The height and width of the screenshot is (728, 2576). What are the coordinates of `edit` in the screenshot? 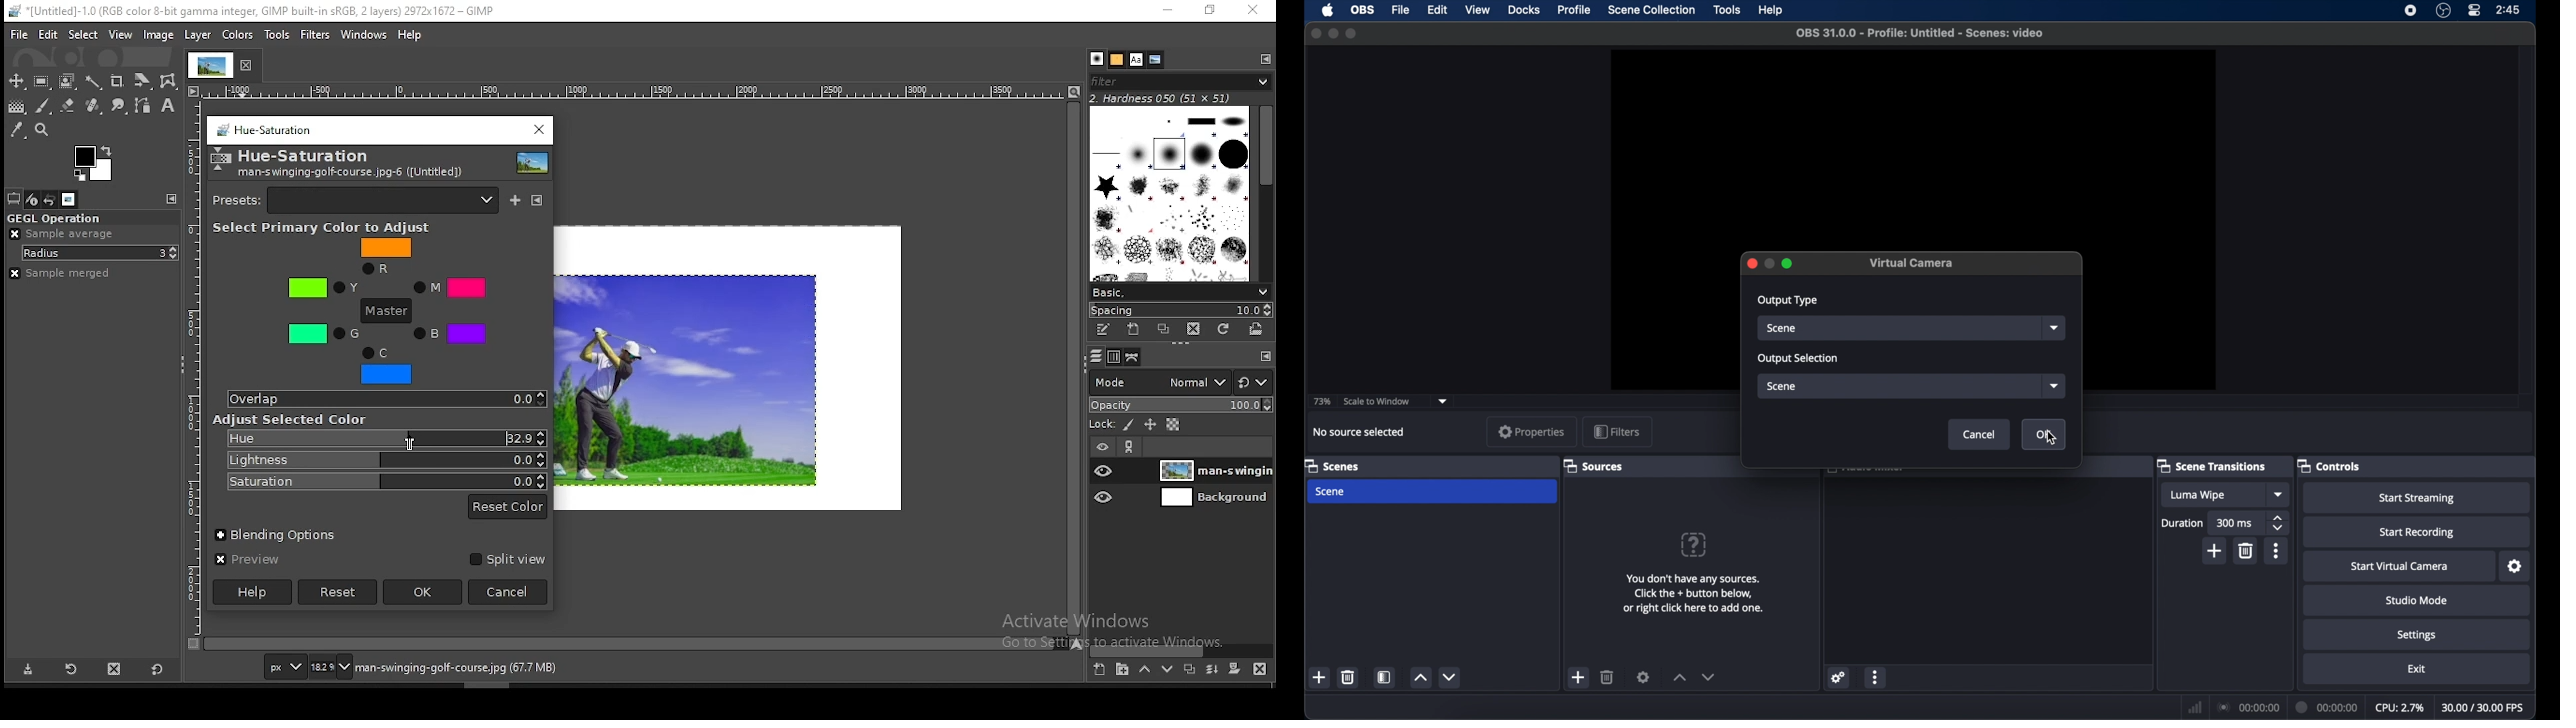 It's located at (1437, 9).